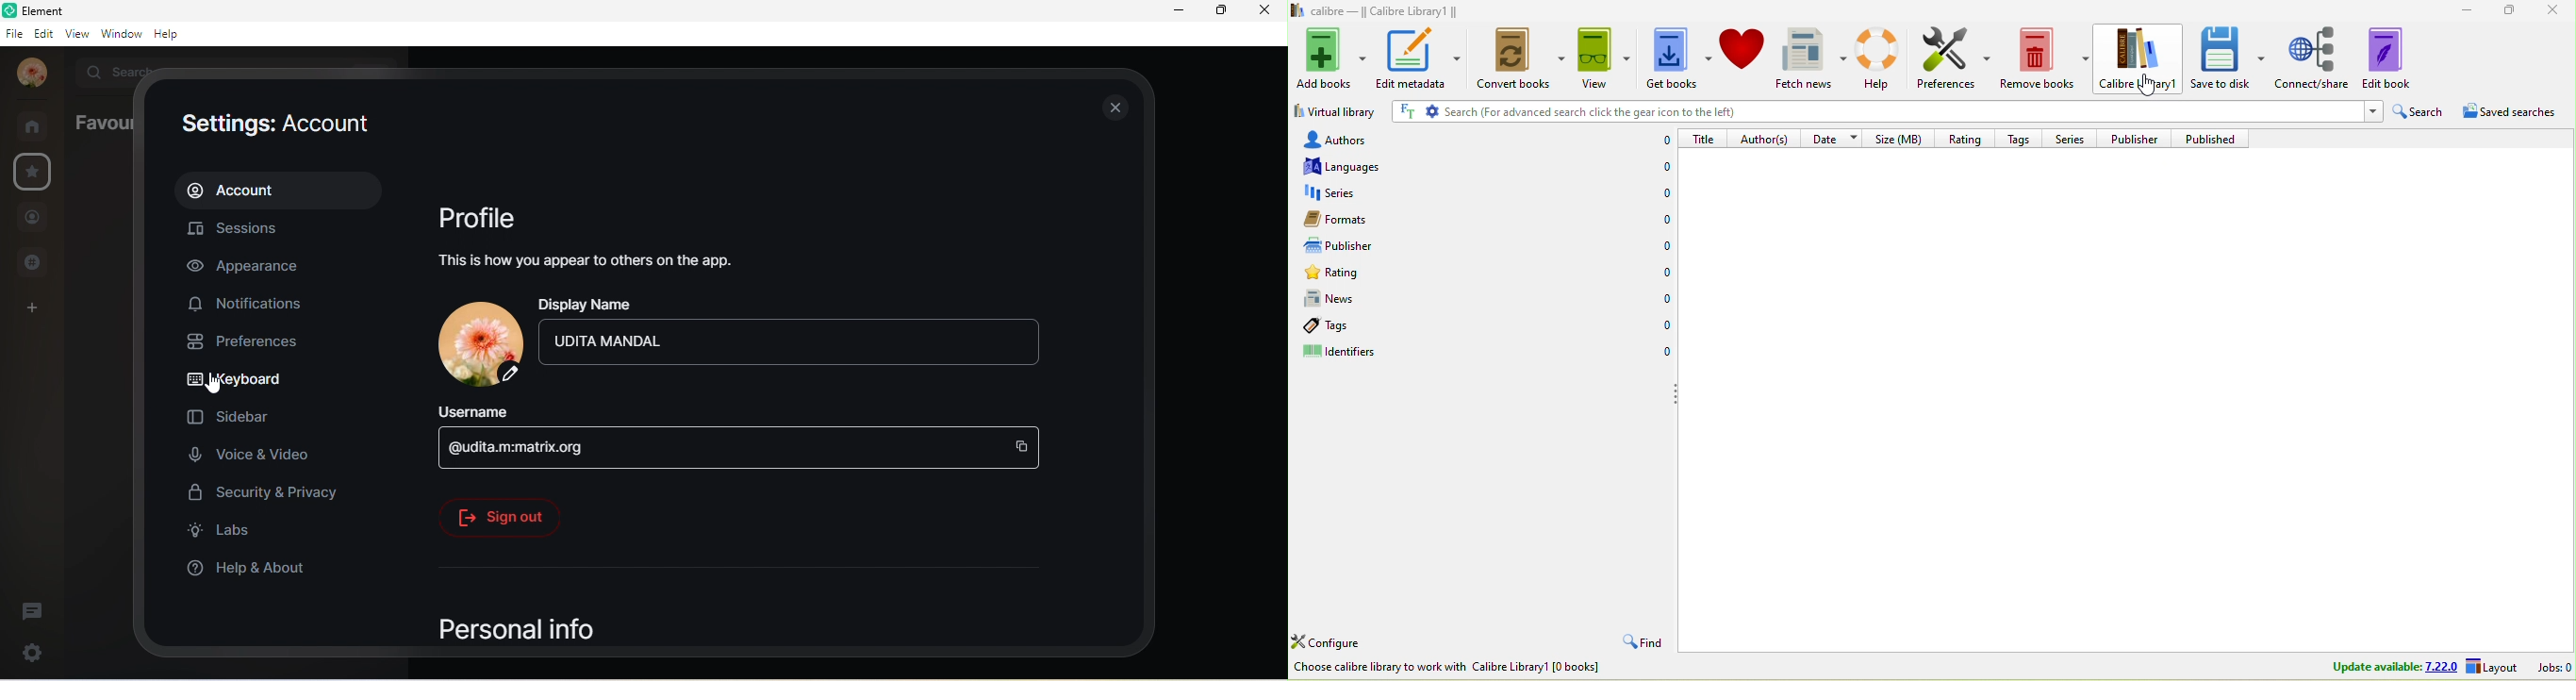 The image size is (2576, 700). Describe the element at coordinates (1367, 299) in the screenshot. I see `news` at that location.